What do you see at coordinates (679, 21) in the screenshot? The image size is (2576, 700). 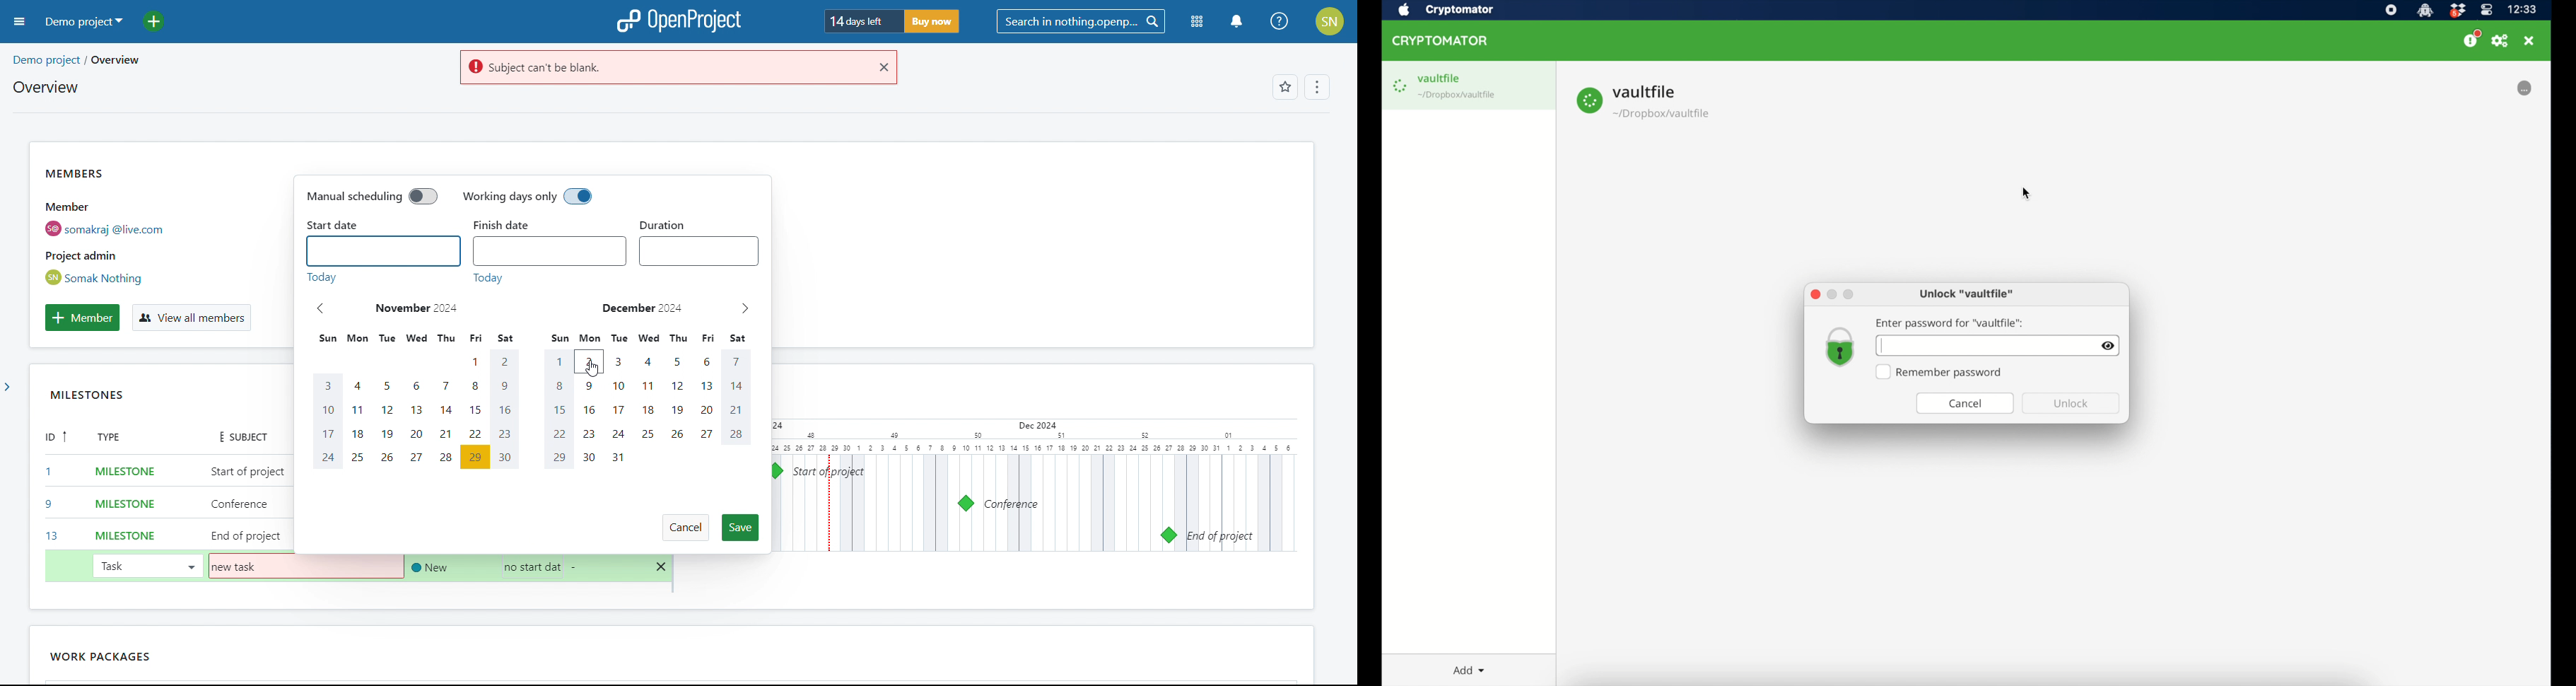 I see `logo` at bounding box center [679, 21].